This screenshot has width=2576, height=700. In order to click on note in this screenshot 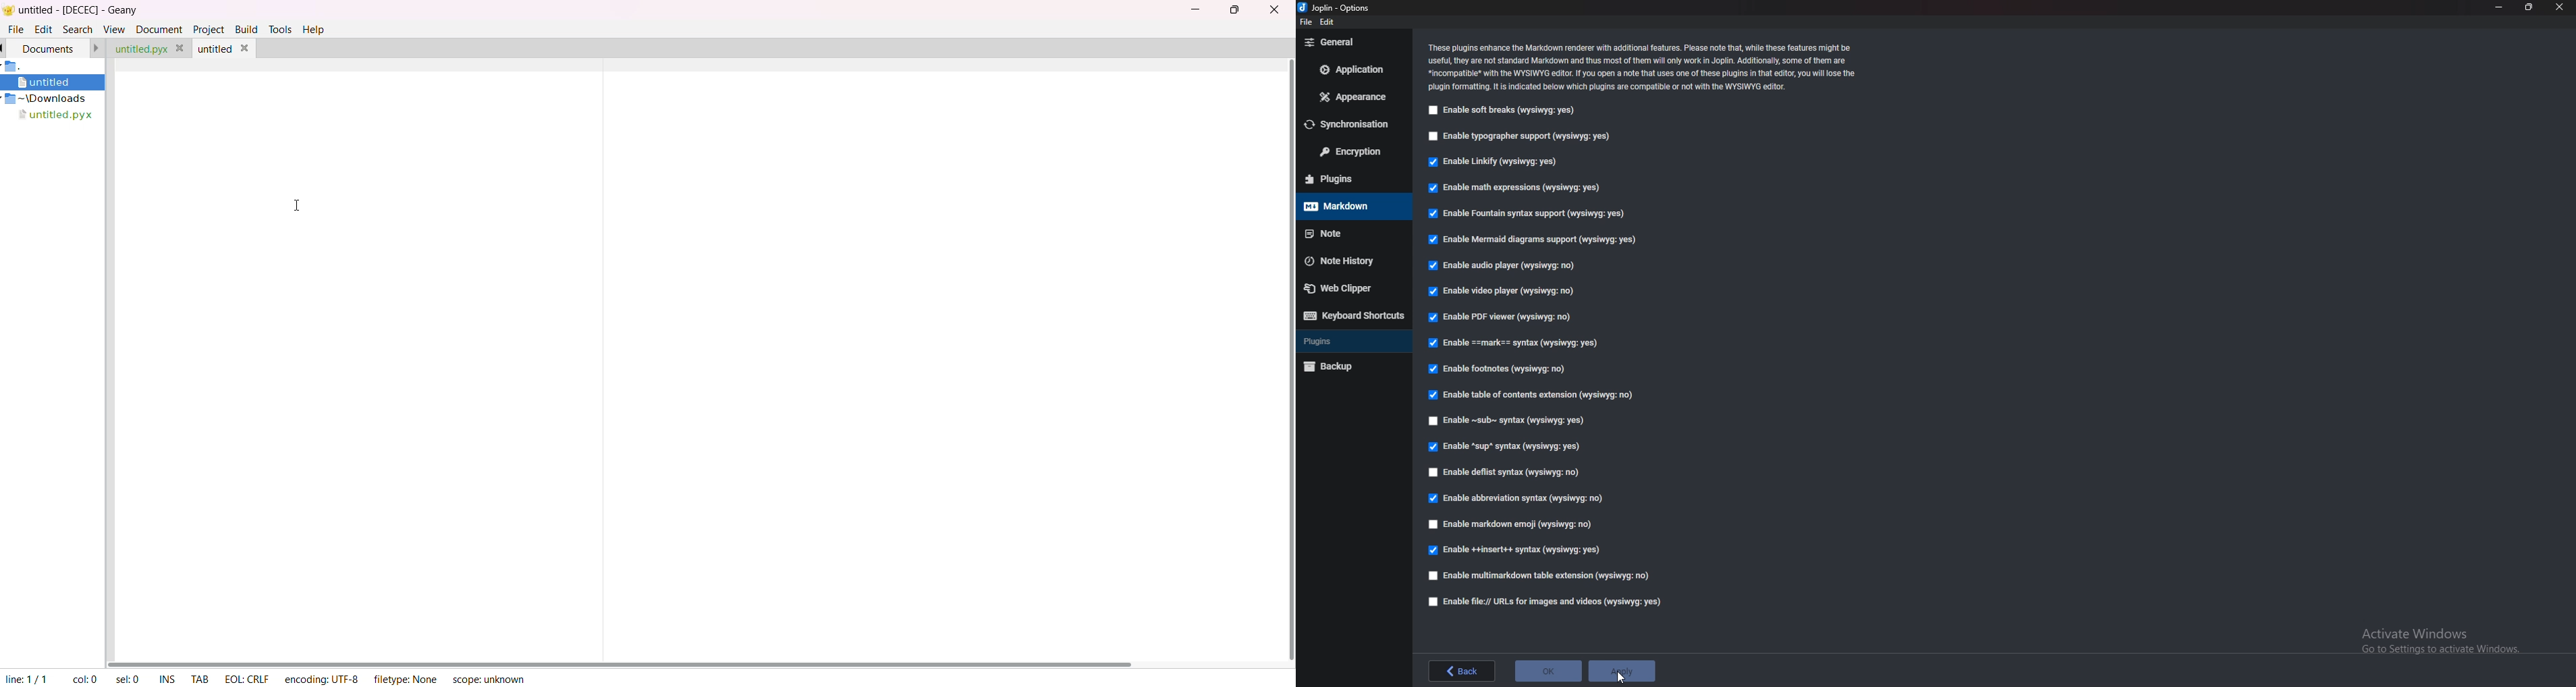, I will do `click(1348, 233)`.